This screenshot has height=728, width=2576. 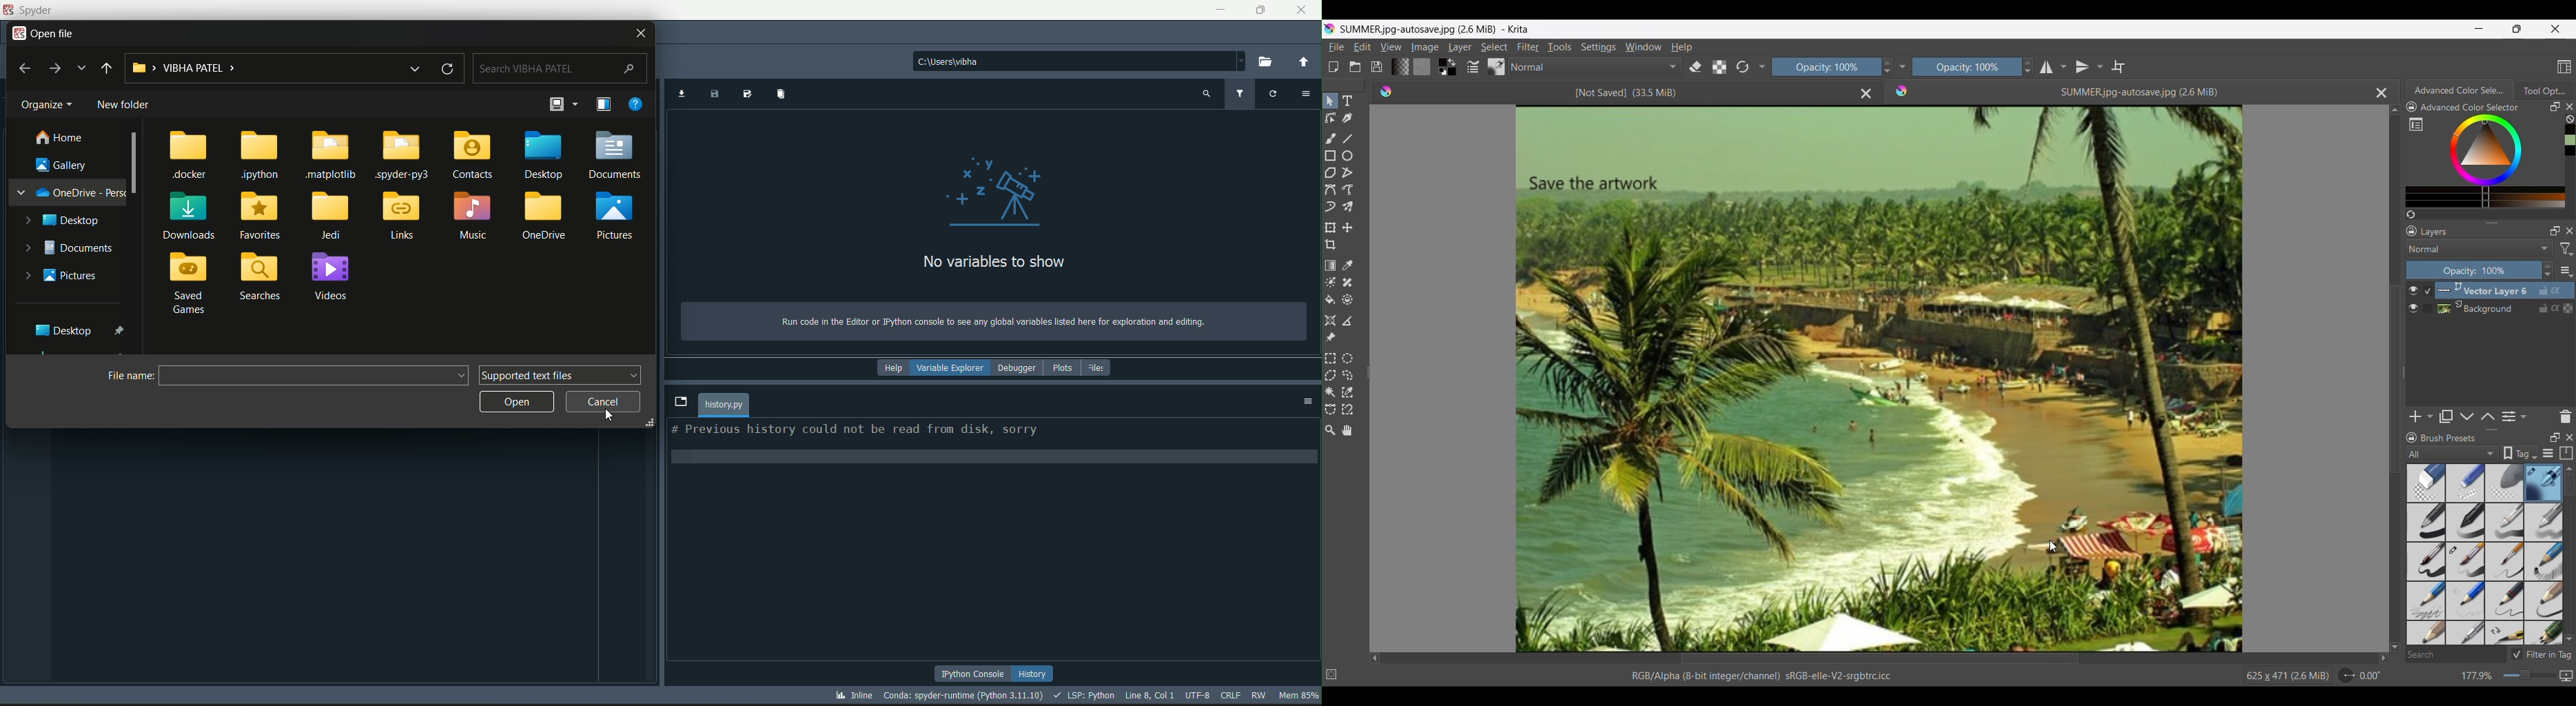 What do you see at coordinates (2090, 66) in the screenshot?
I see `Vertical mirror tool and options` at bounding box center [2090, 66].